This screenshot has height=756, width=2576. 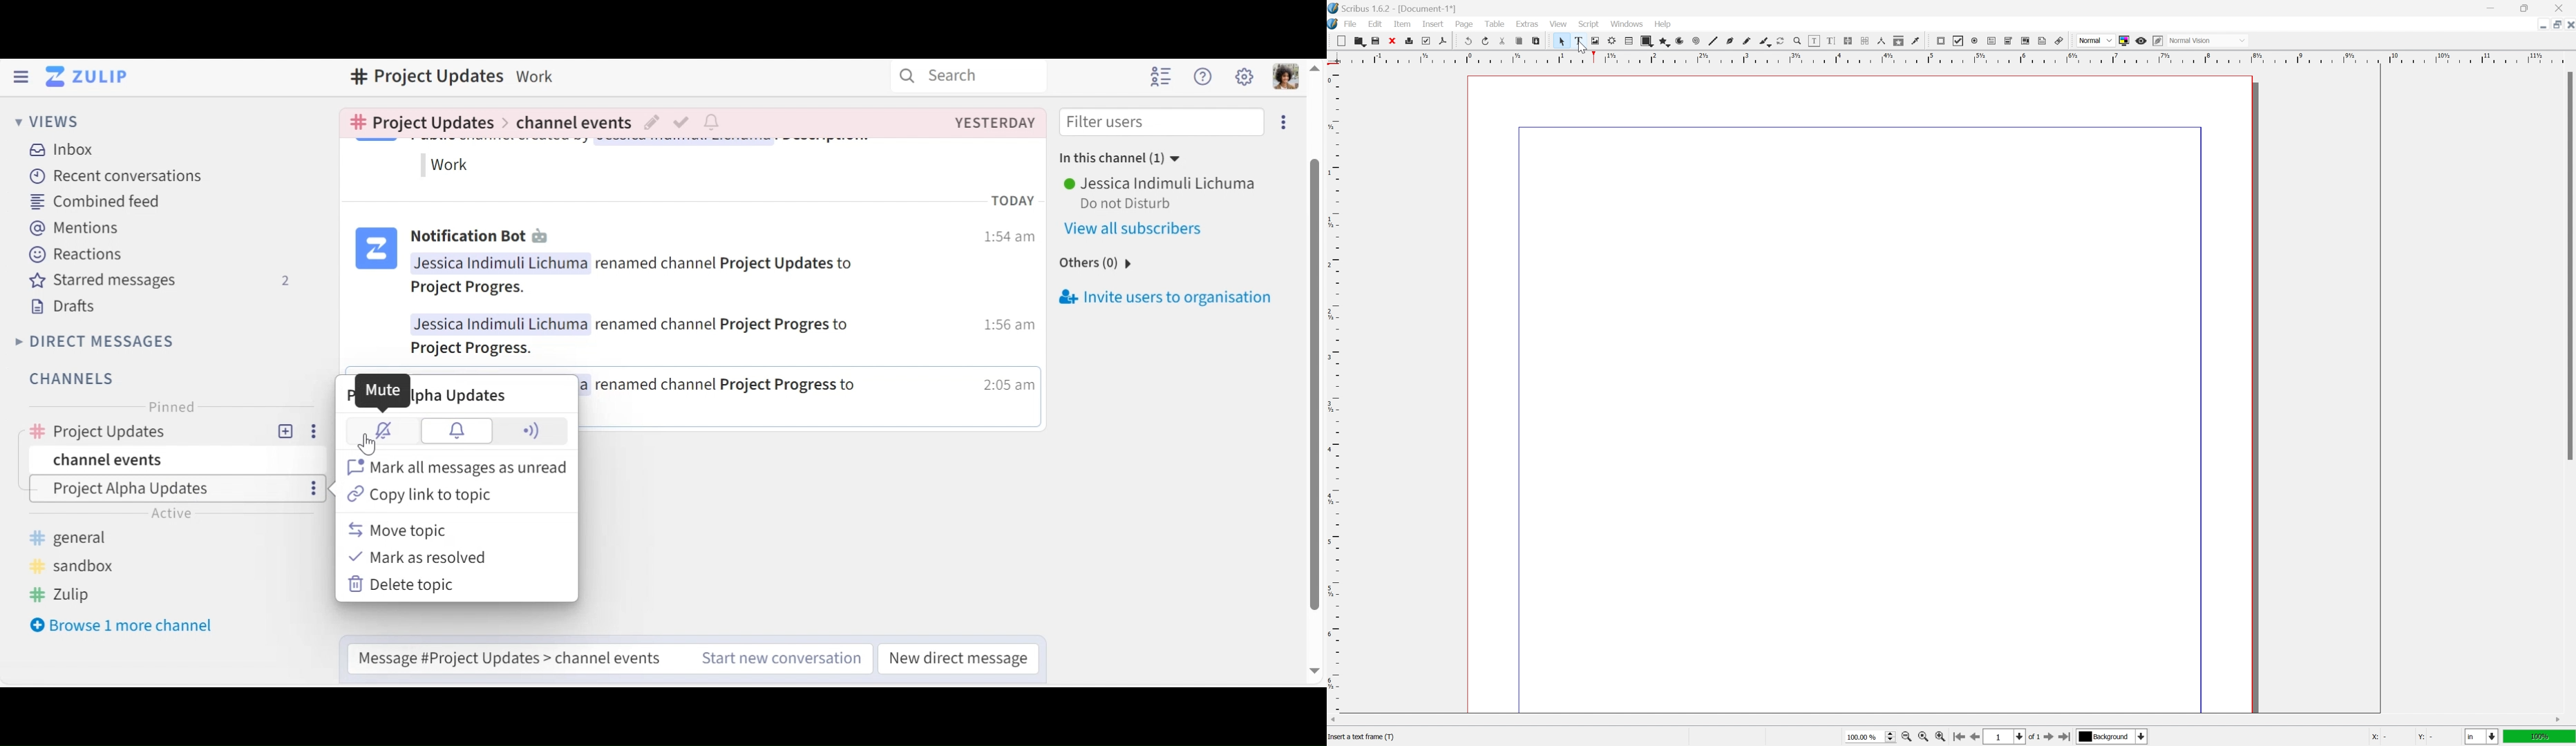 What do you see at coordinates (1335, 389) in the screenshot?
I see `ruler` at bounding box center [1335, 389].